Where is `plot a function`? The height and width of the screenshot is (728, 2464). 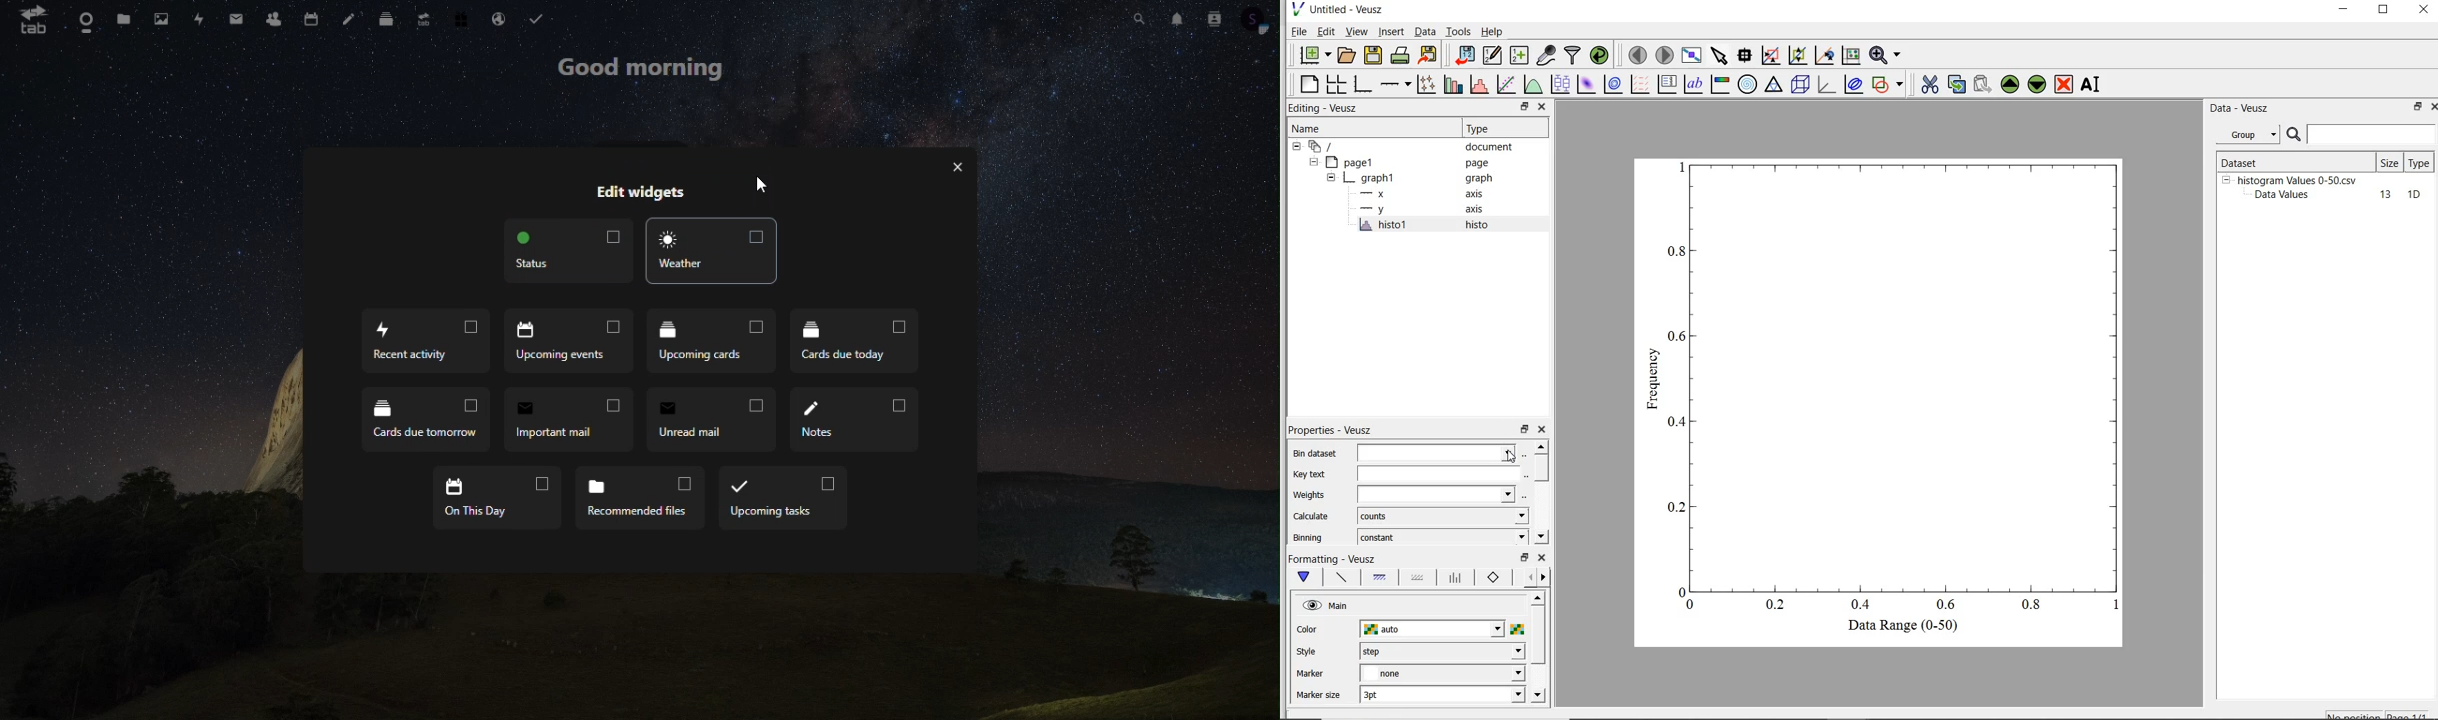 plot a function is located at coordinates (1532, 84).